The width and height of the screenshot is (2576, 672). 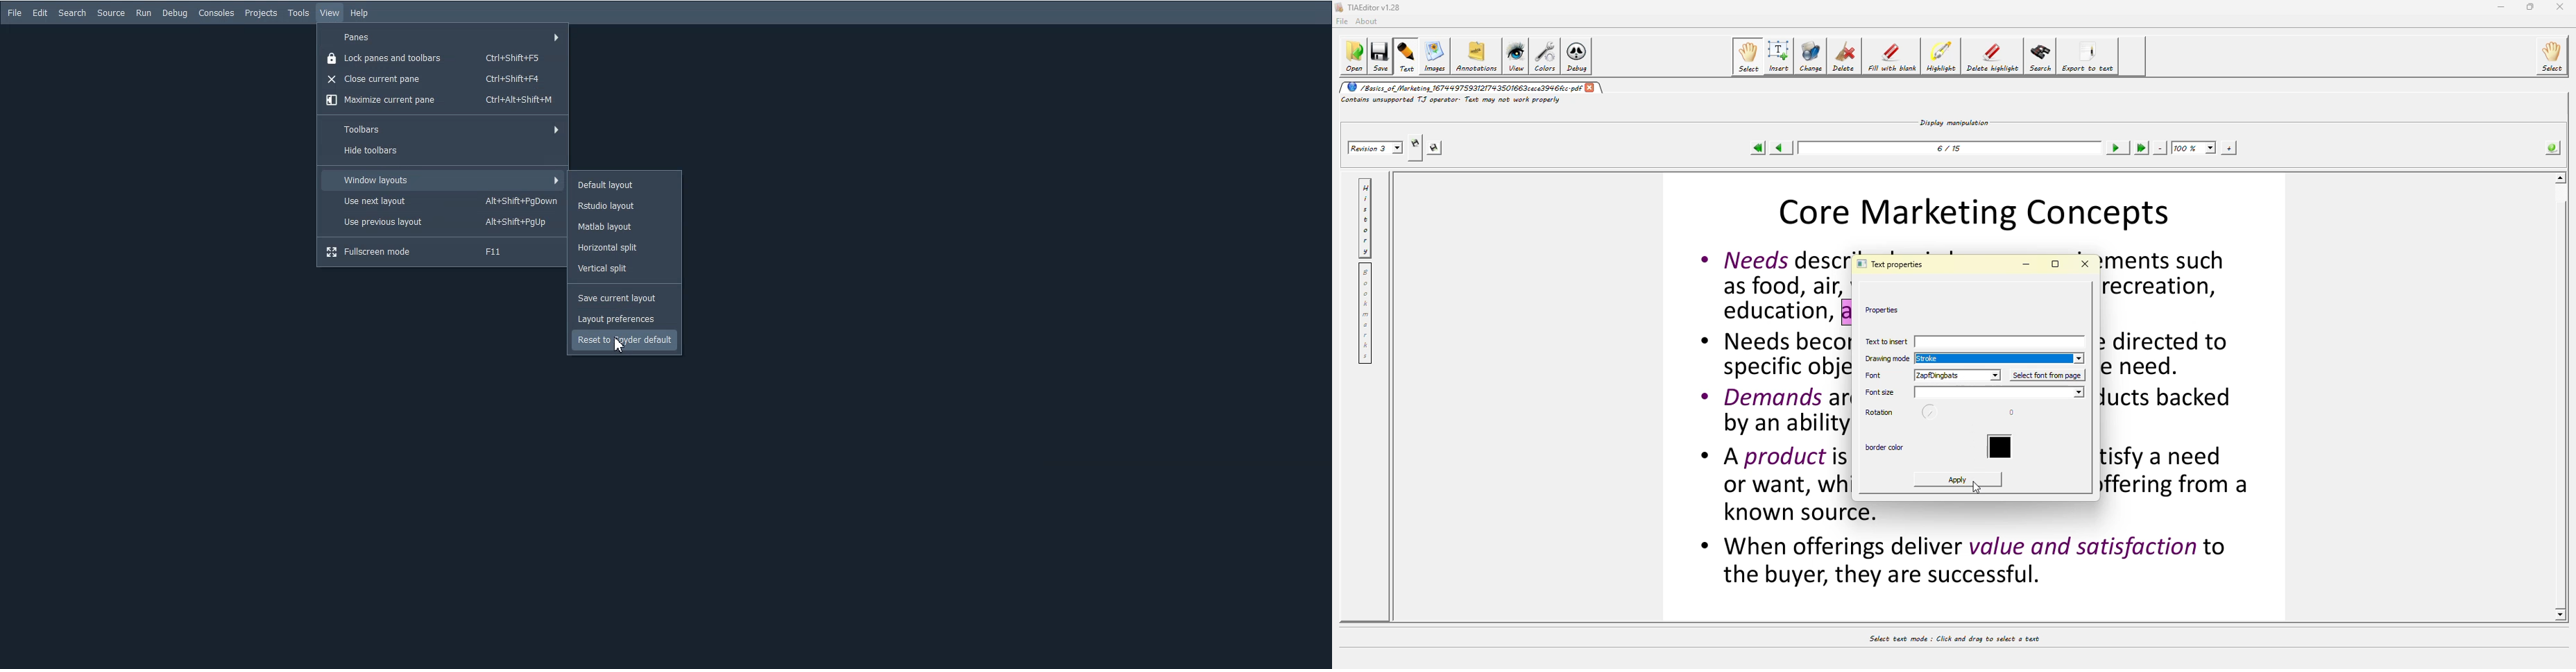 I want to click on Hide toolbars, so click(x=442, y=152).